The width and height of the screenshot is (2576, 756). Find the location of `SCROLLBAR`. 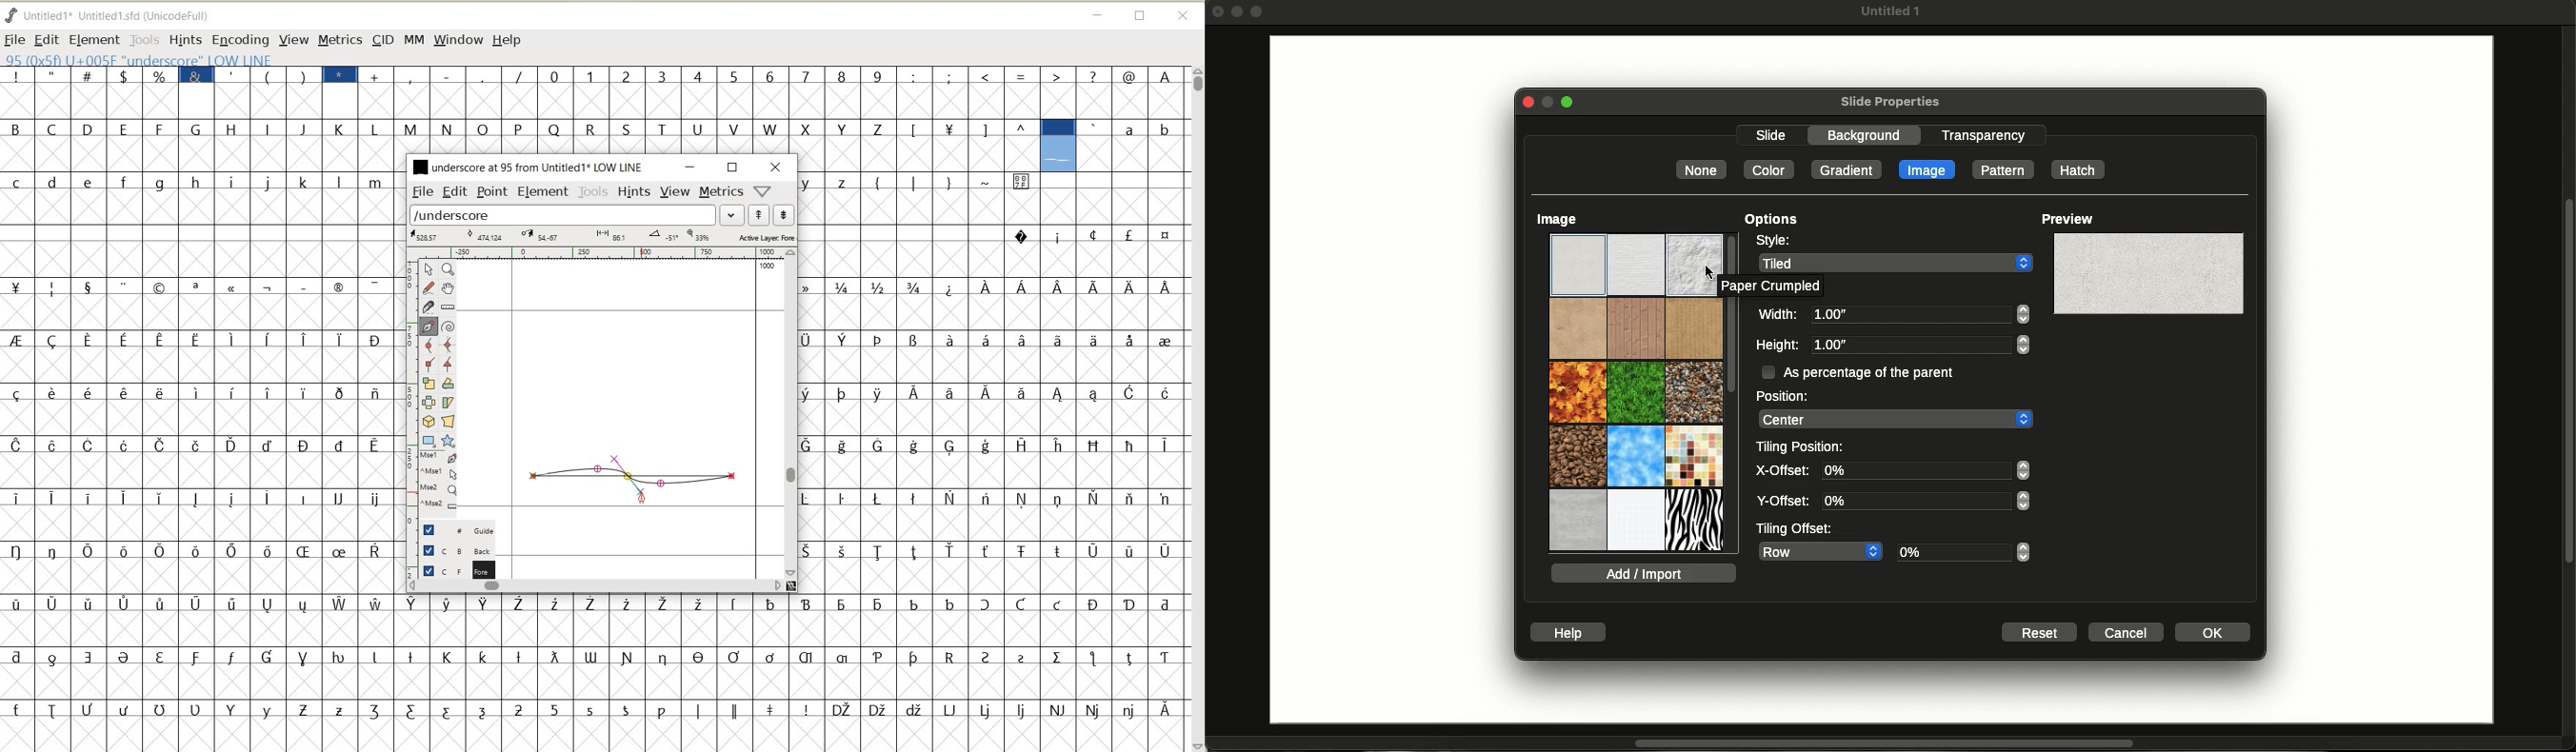

SCROLLBAR is located at coordinates (1197, 409).